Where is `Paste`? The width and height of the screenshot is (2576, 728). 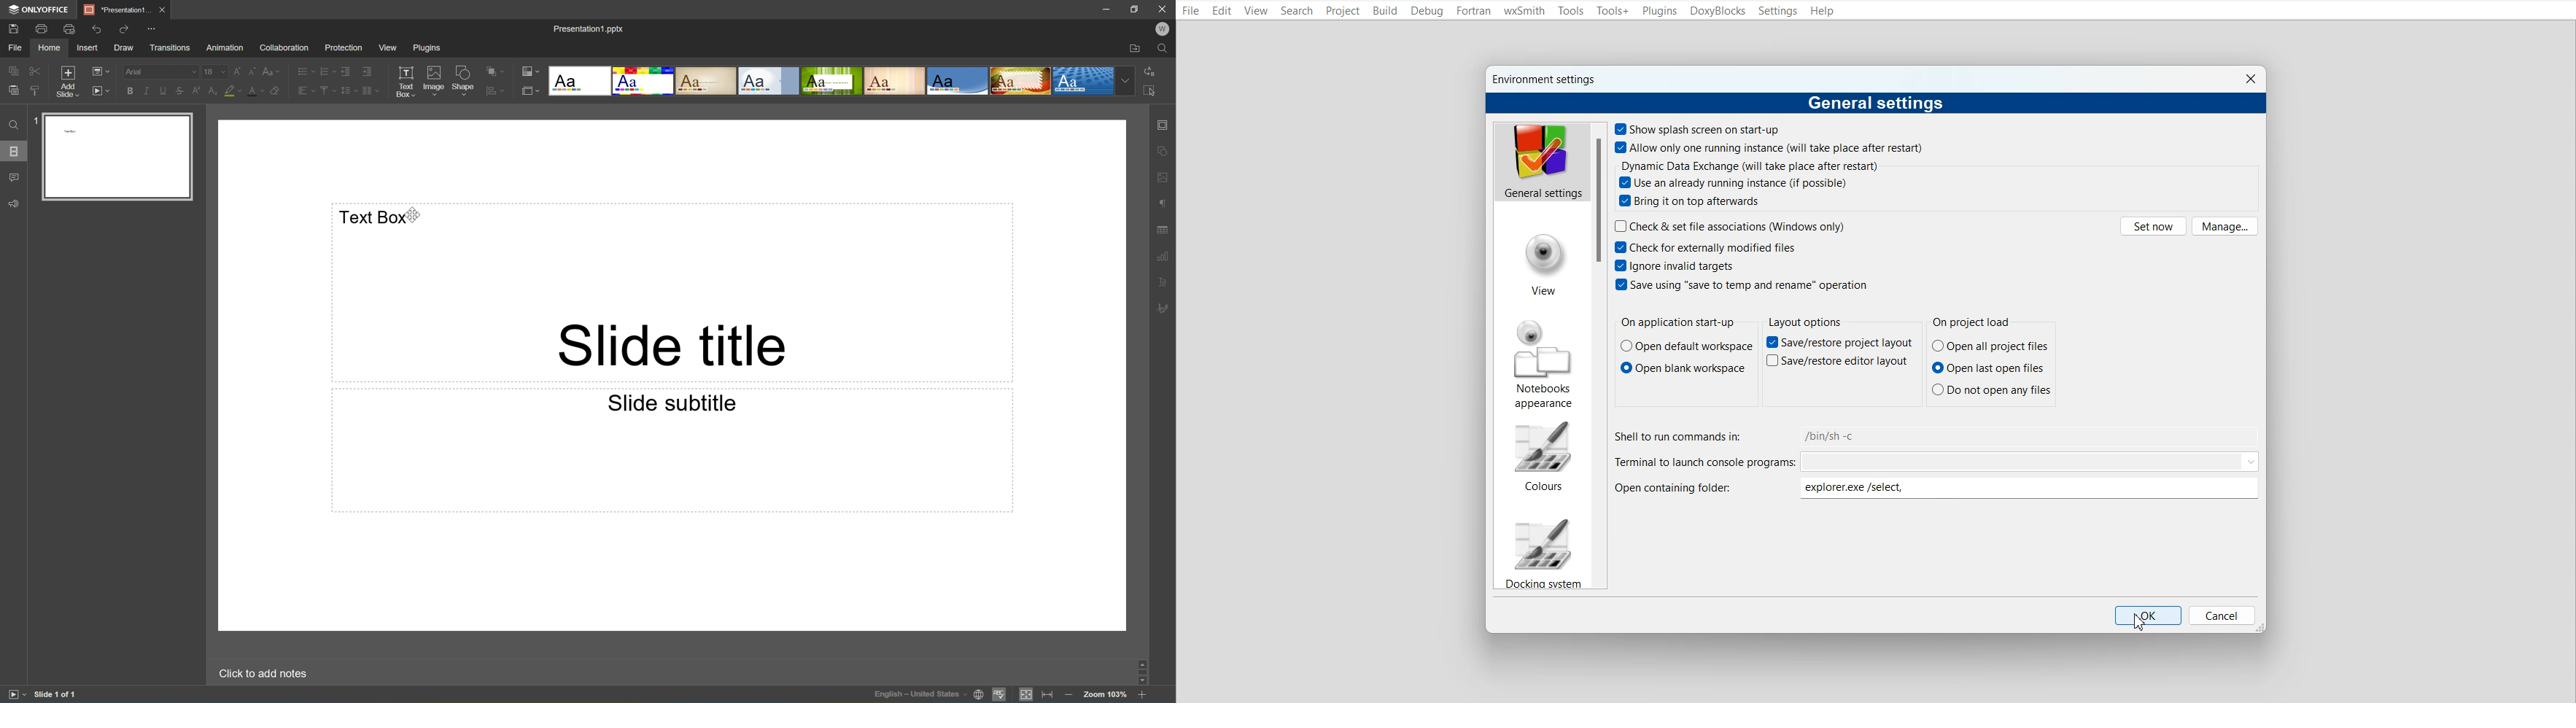
Paste is located at coordinates (11, 90).